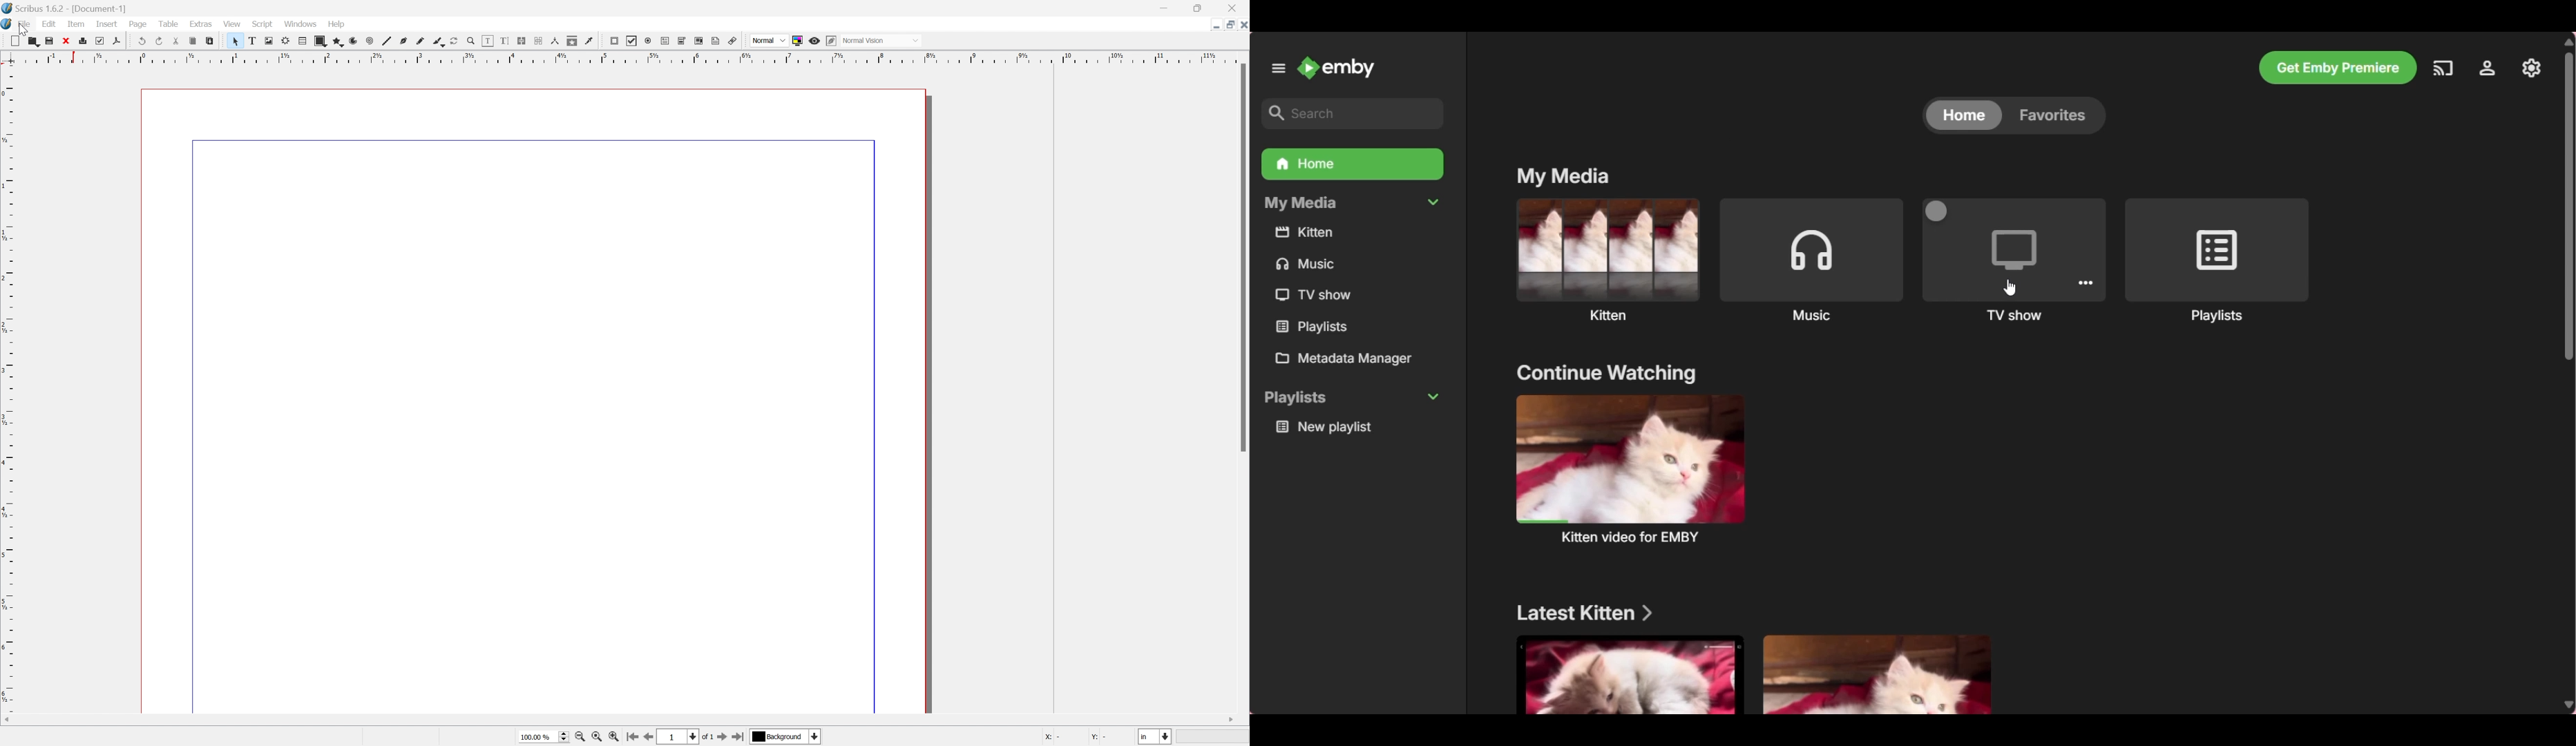 The width and height of the screenshot is (2576, 756). Describe the element at coordinates (231, 24) in the screenshot. I see `View` at that location.